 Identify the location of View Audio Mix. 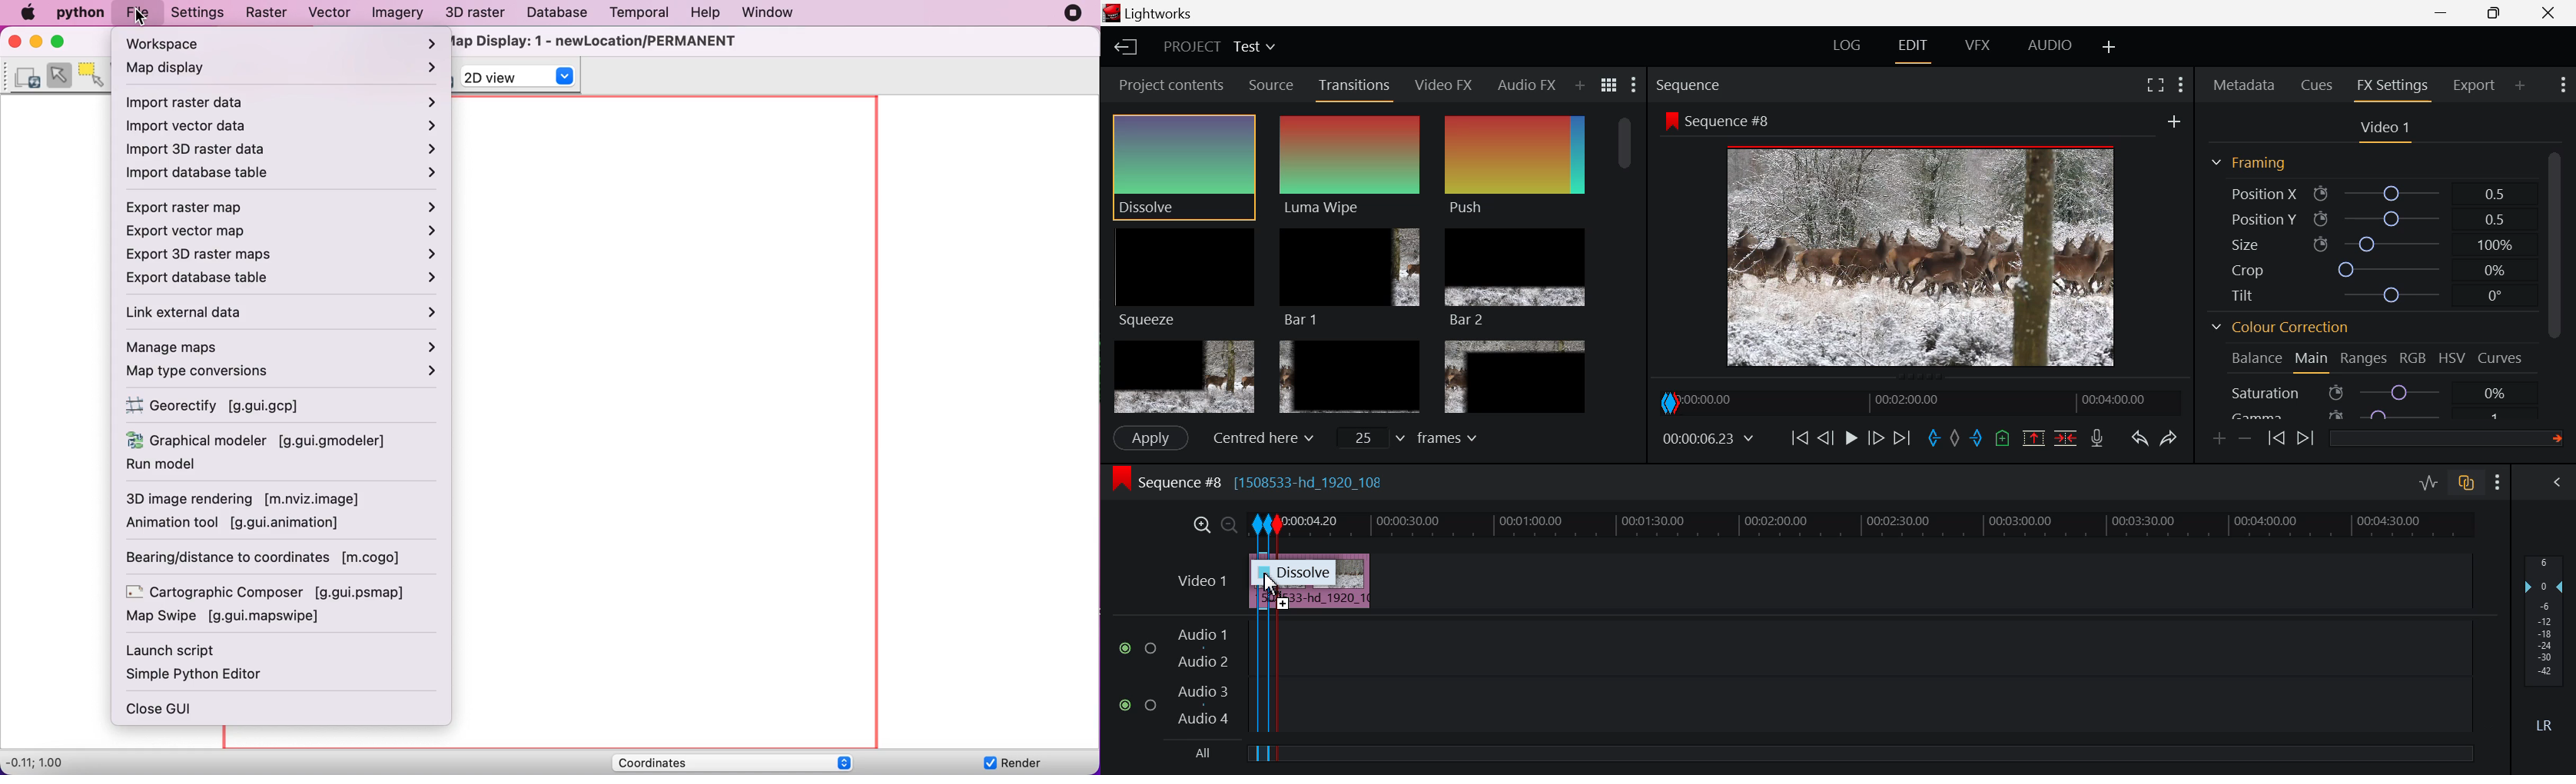
(2559, 484).